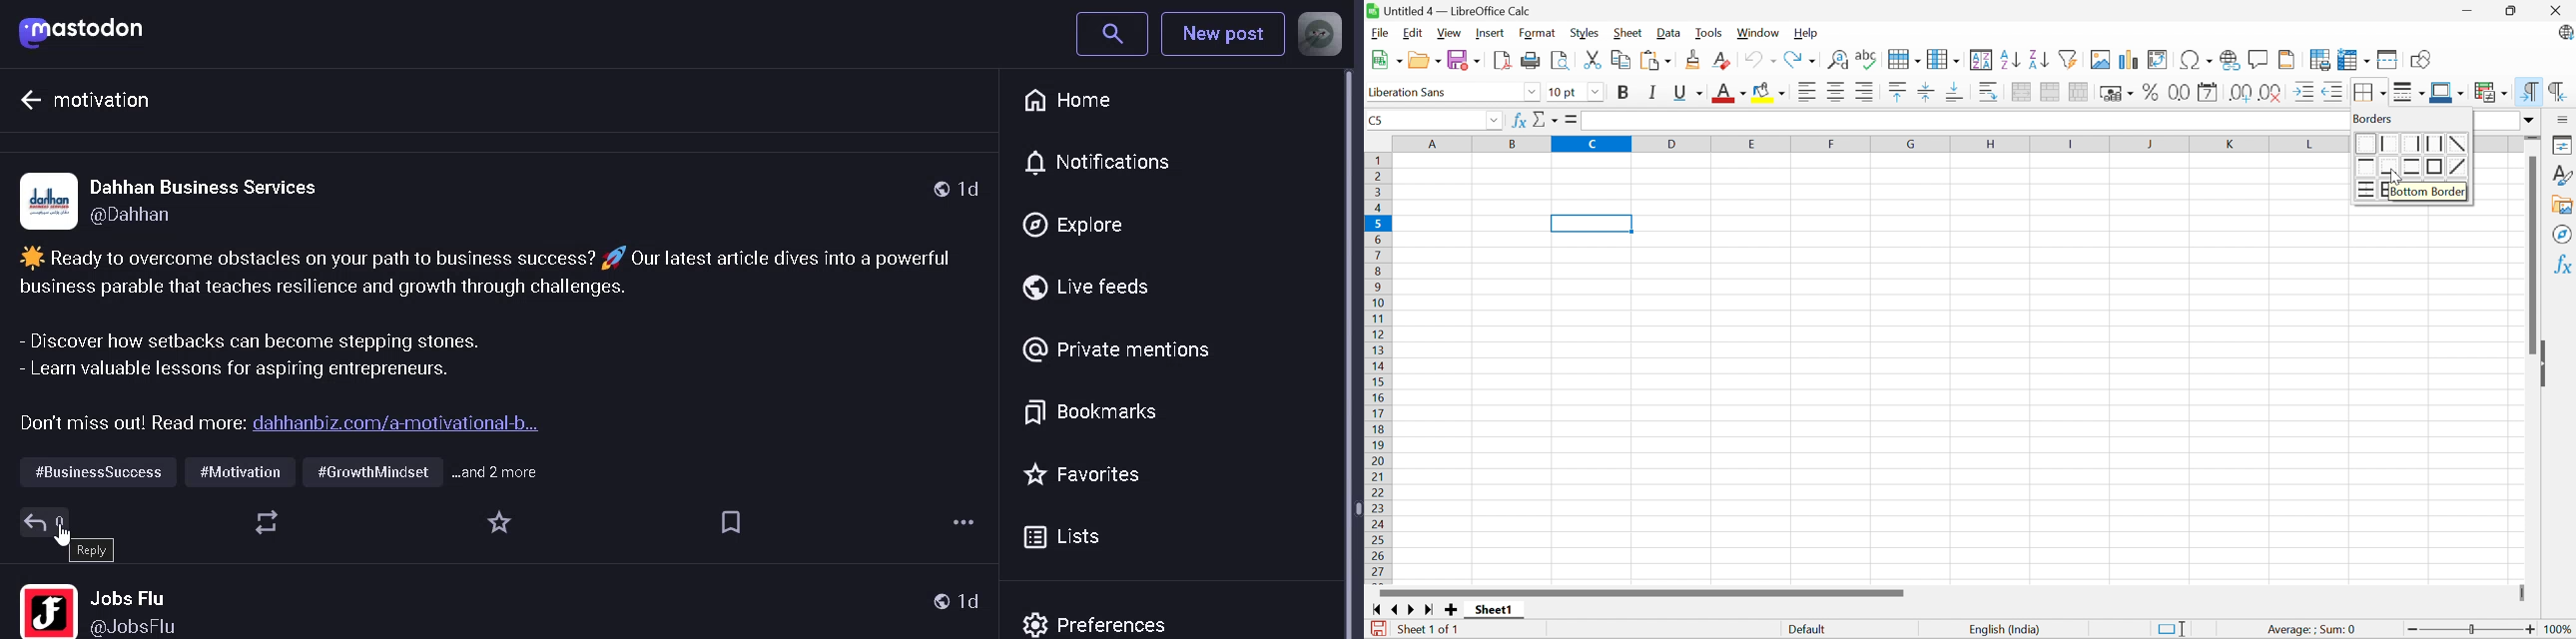 The height and width of the screenshot is (644, 2576). I want to click on Background color, so click(1770, 93).